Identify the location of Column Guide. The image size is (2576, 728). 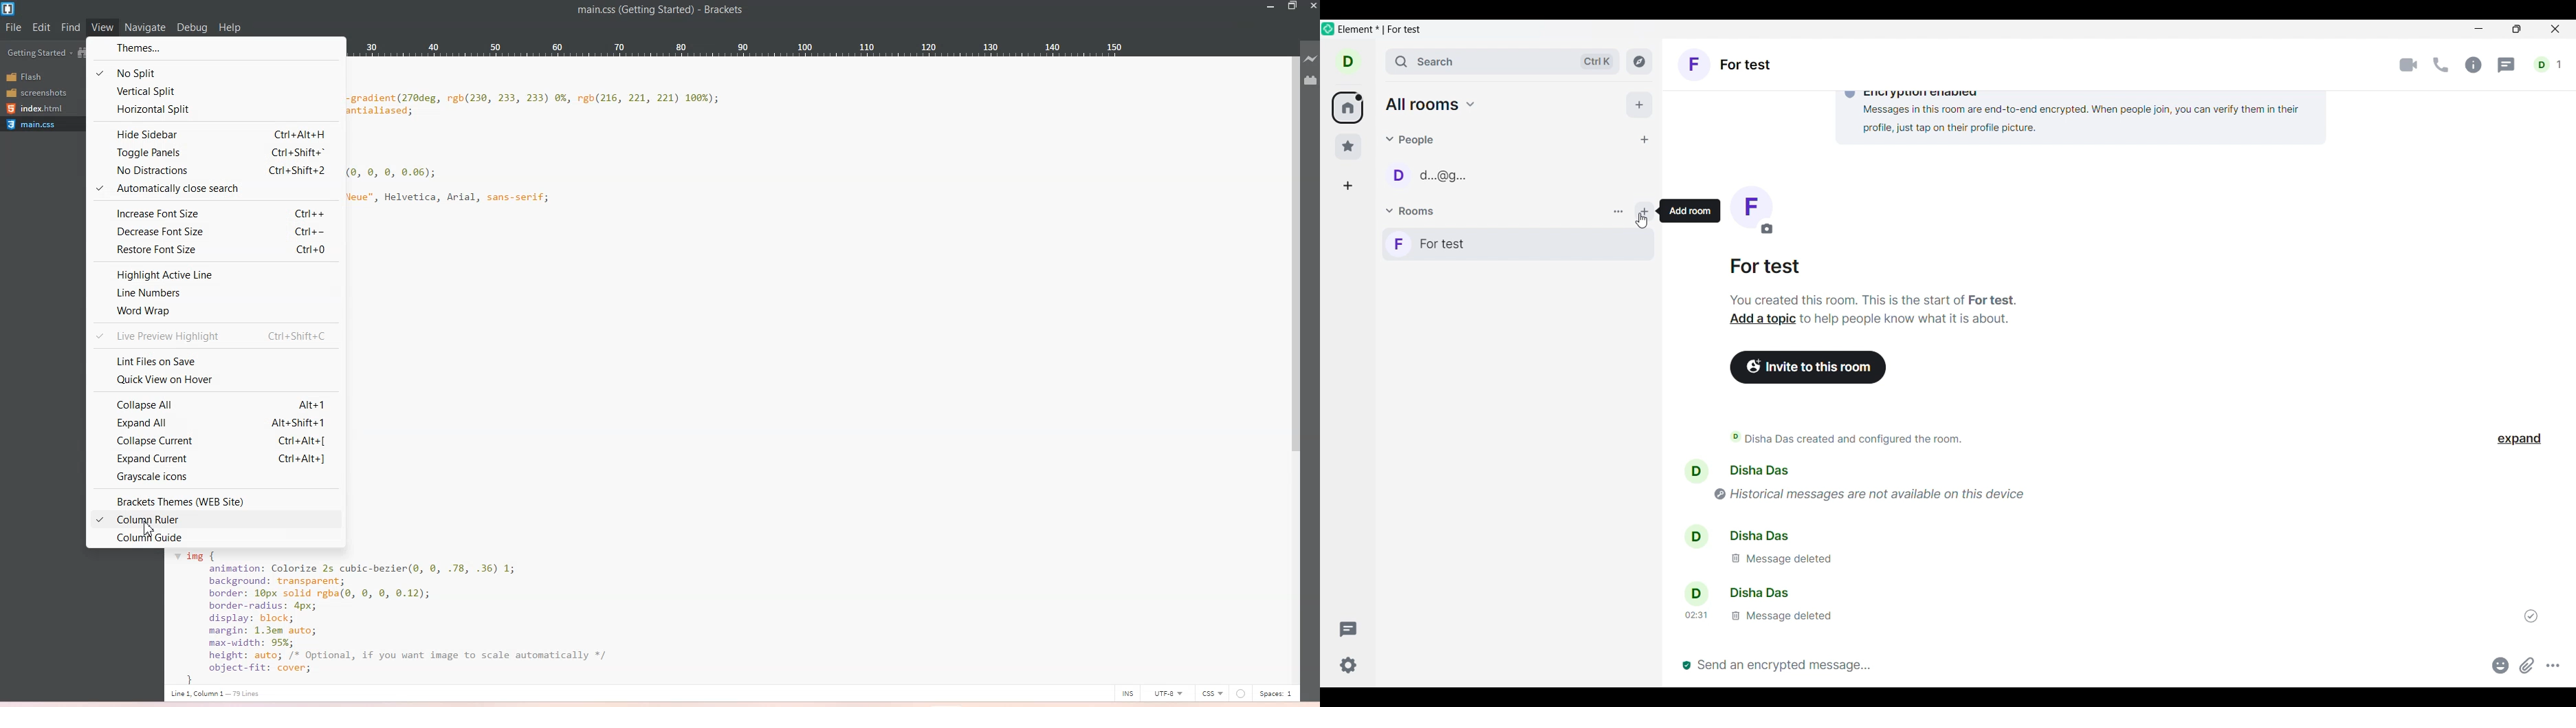
(217, 541).